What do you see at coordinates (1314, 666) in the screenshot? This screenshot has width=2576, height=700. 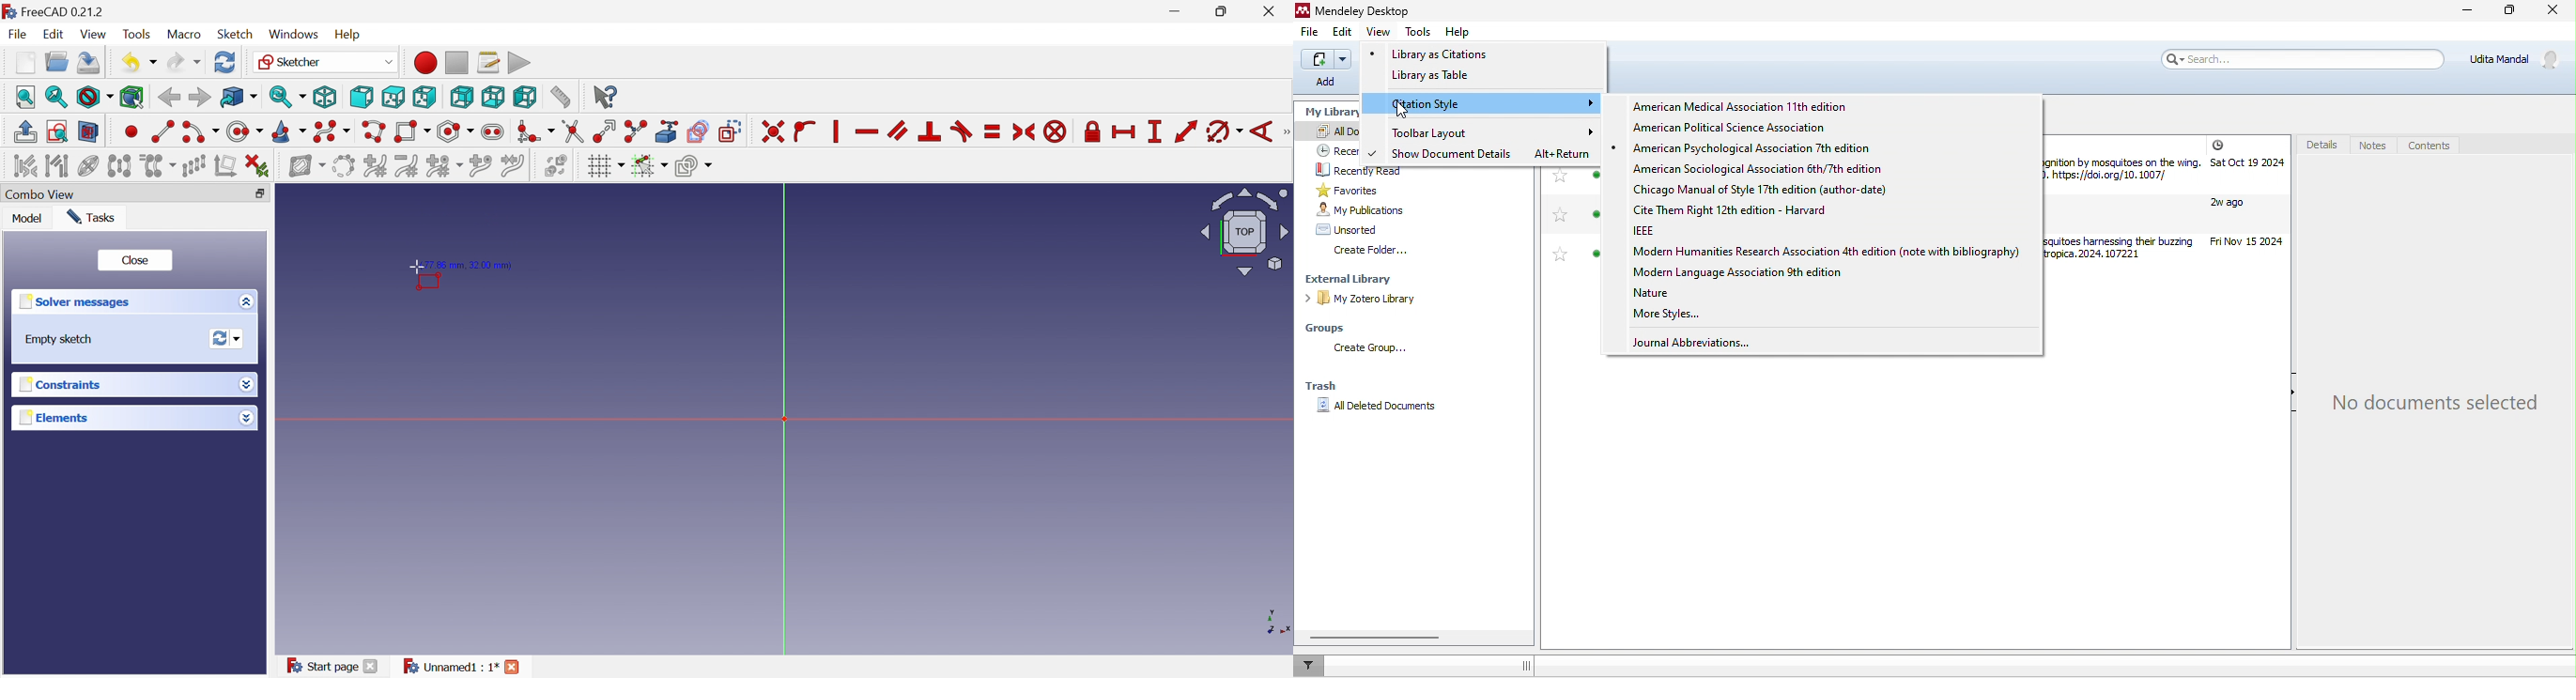 I see `filter` at bounding box center [1314, 666].